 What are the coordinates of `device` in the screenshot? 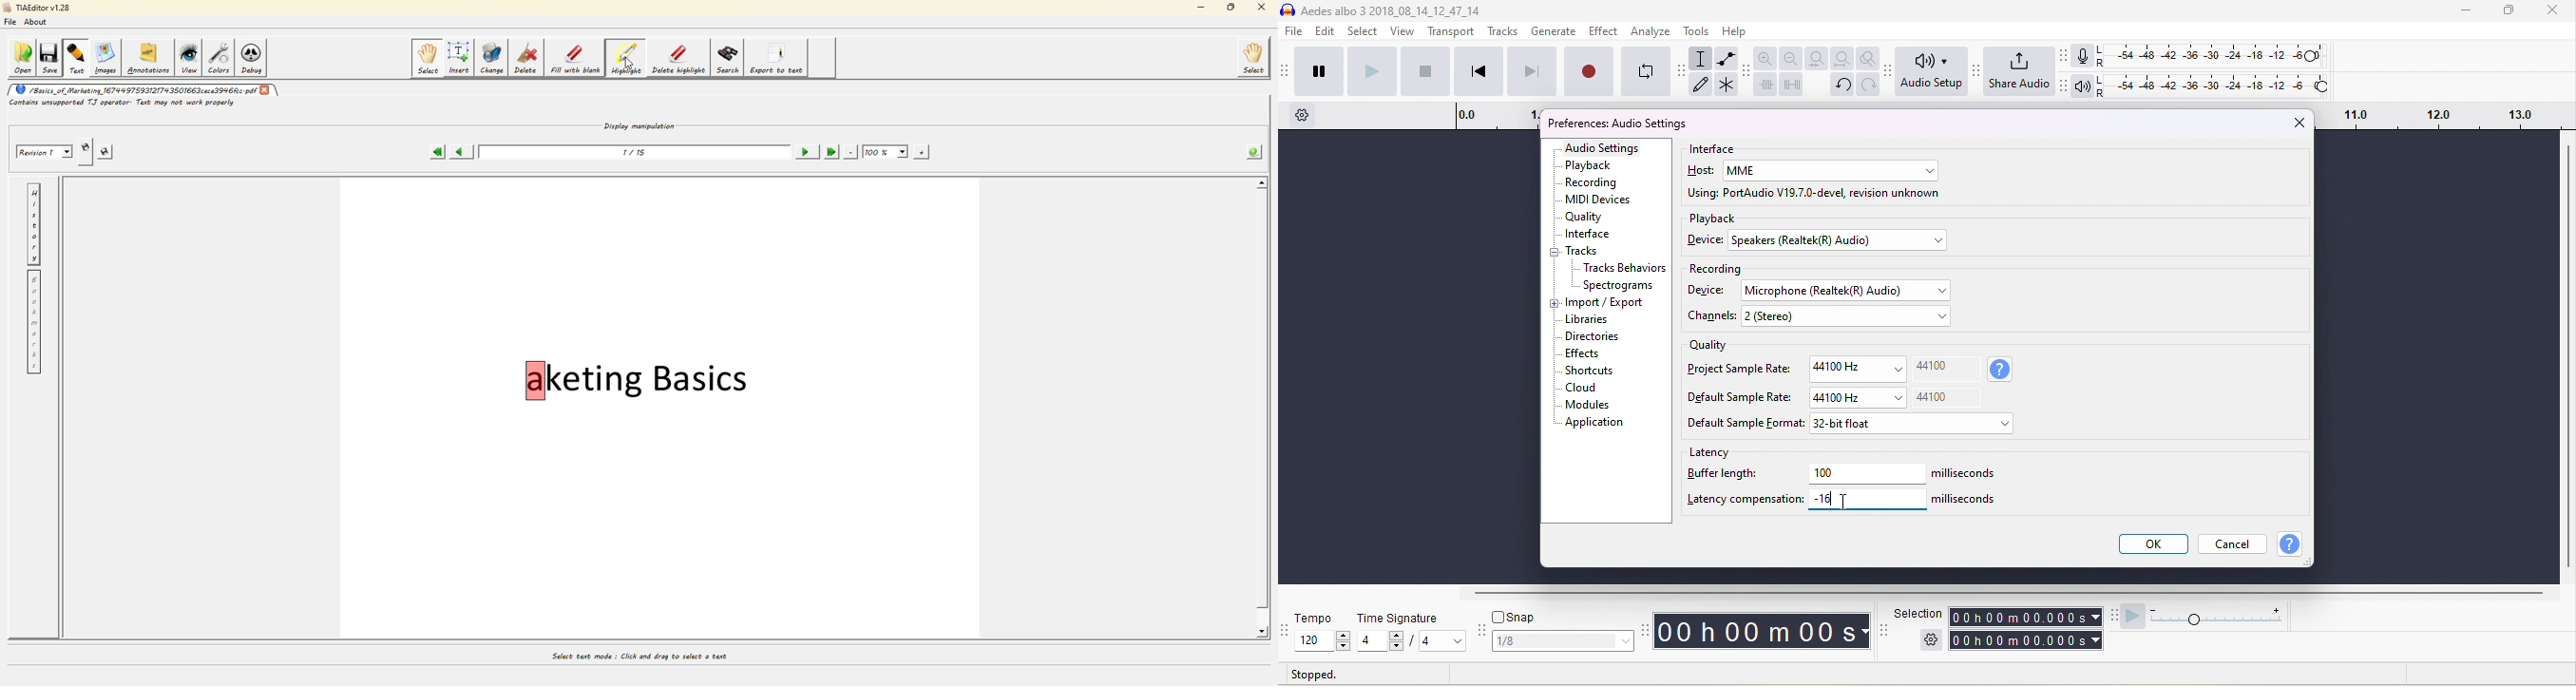 It's located at (1705, 239).